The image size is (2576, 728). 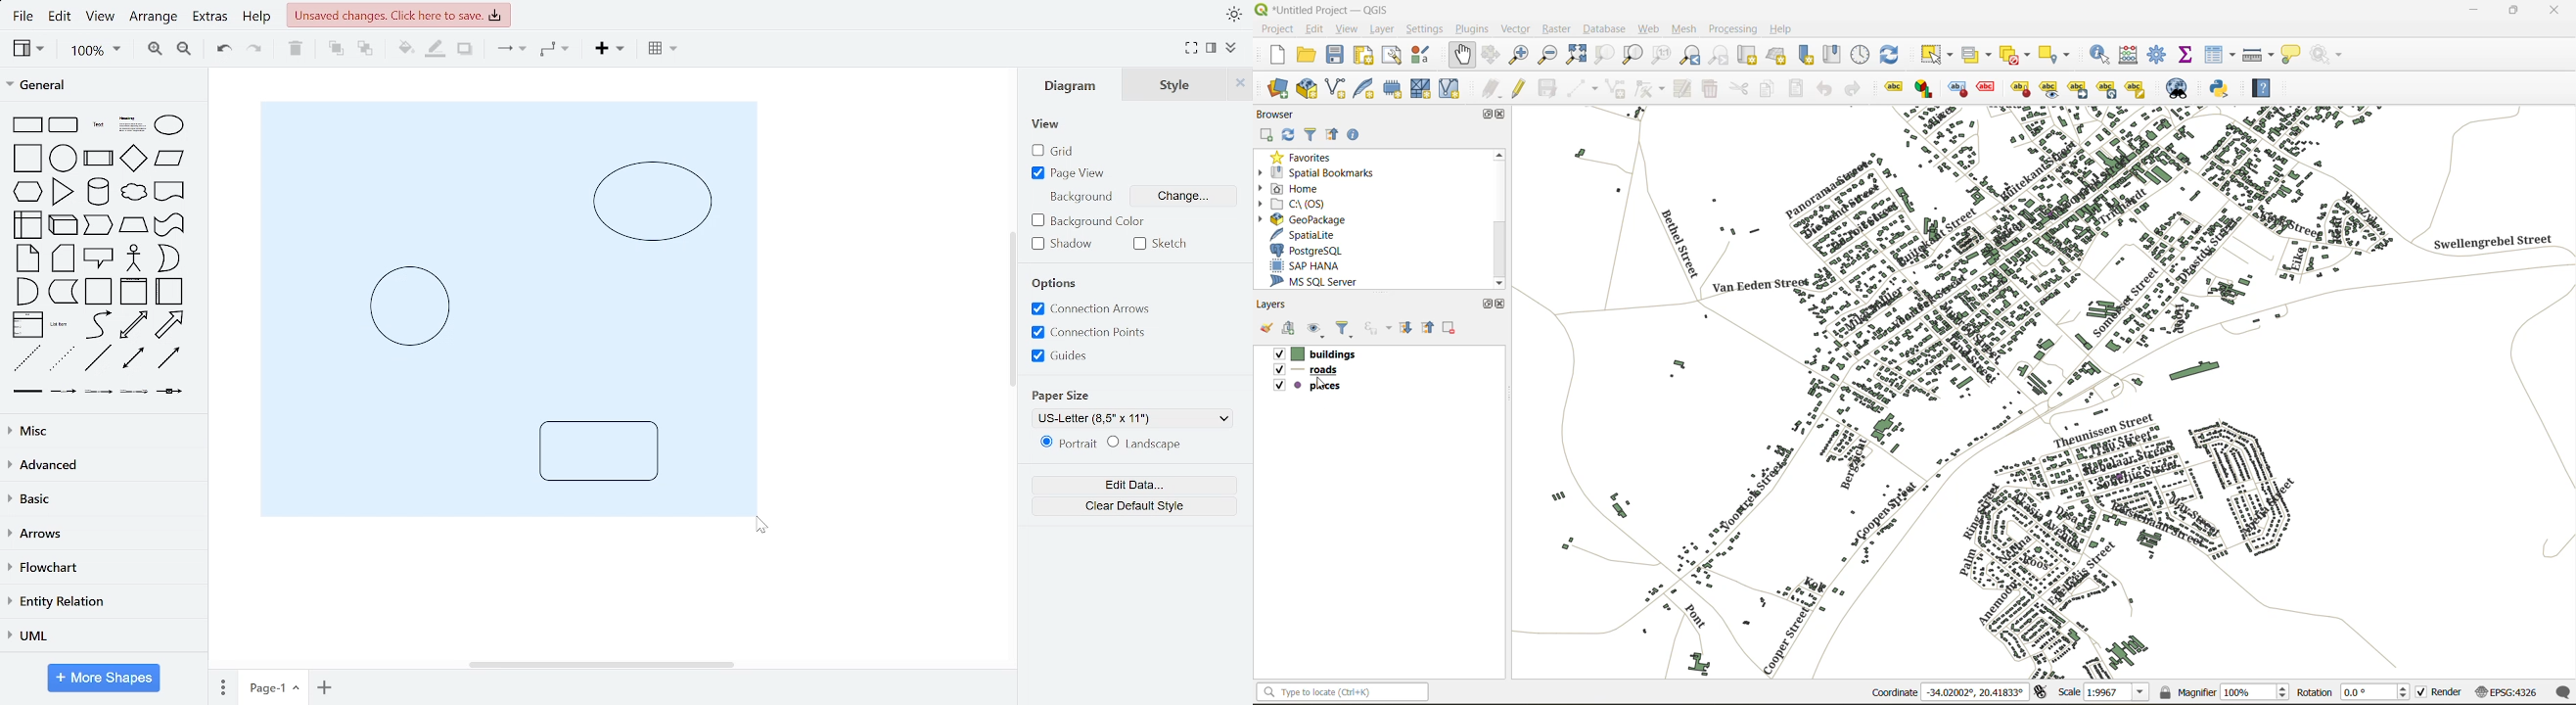 I want to click on new mesh layer, so click(x=1419, y=89).